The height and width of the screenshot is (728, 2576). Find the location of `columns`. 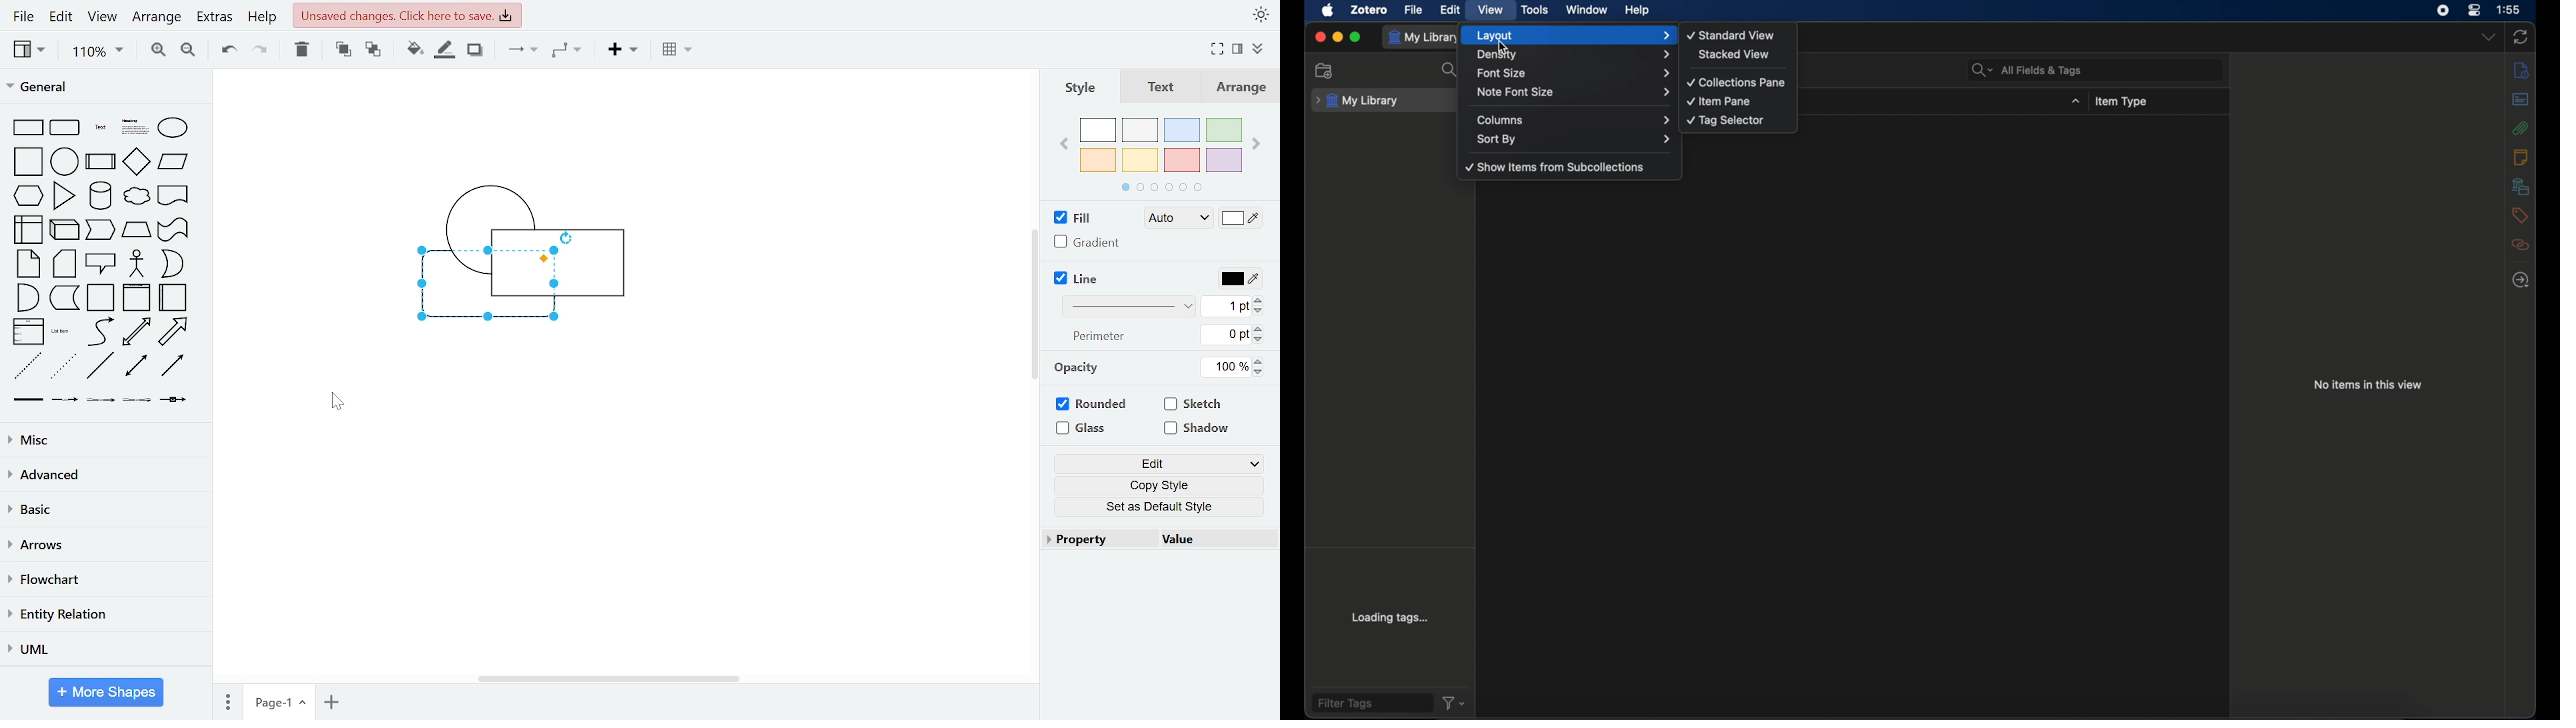

columns is located at coordinates (1575, 120).